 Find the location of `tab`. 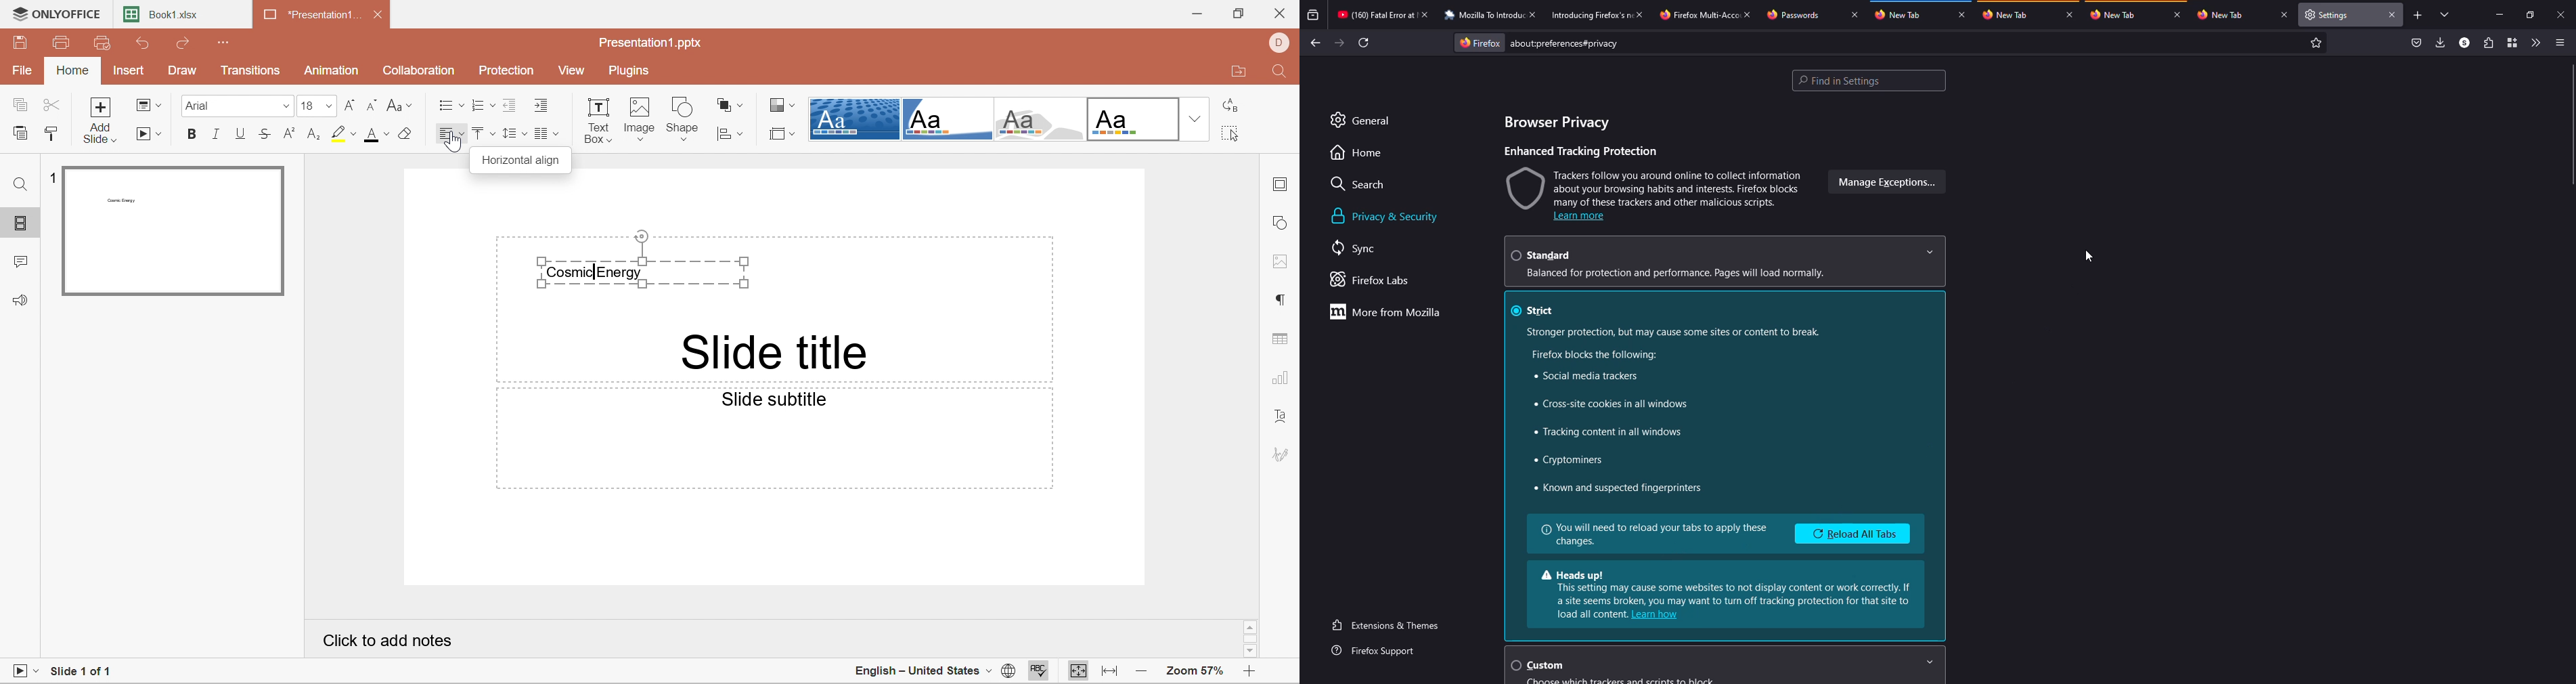

tab is located at coordinates (1792, 15).